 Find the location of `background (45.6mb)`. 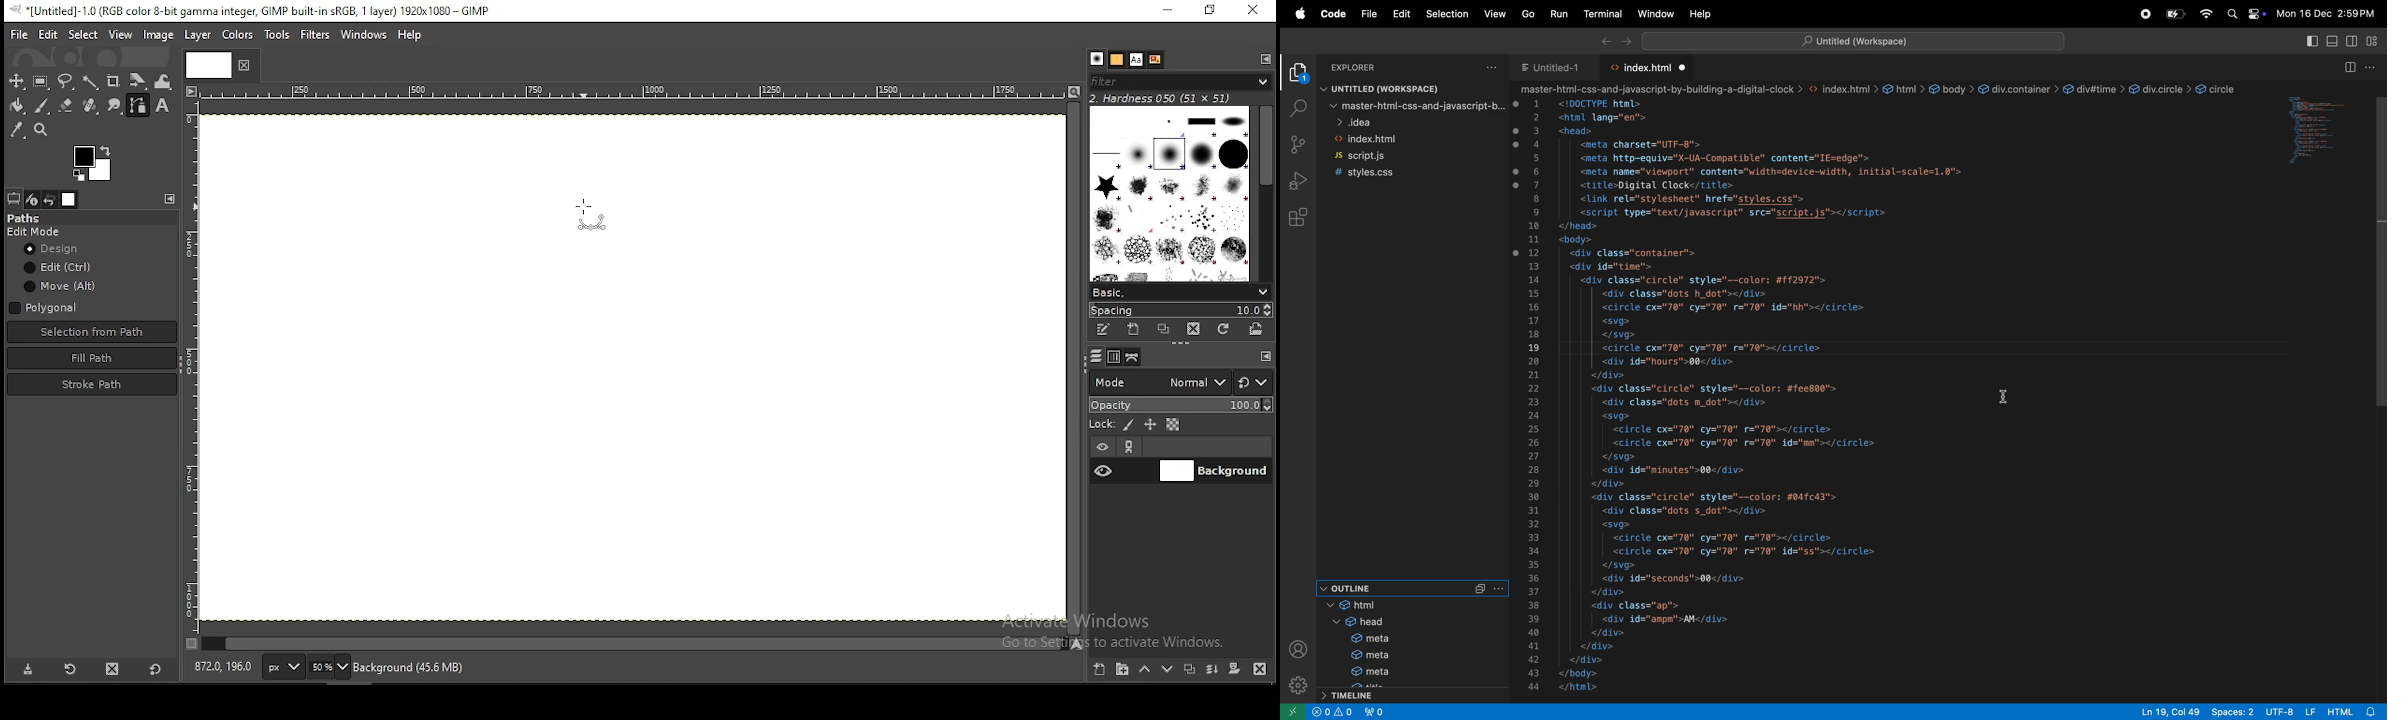

background (45.6mb) is located at coordinates (413, 667).